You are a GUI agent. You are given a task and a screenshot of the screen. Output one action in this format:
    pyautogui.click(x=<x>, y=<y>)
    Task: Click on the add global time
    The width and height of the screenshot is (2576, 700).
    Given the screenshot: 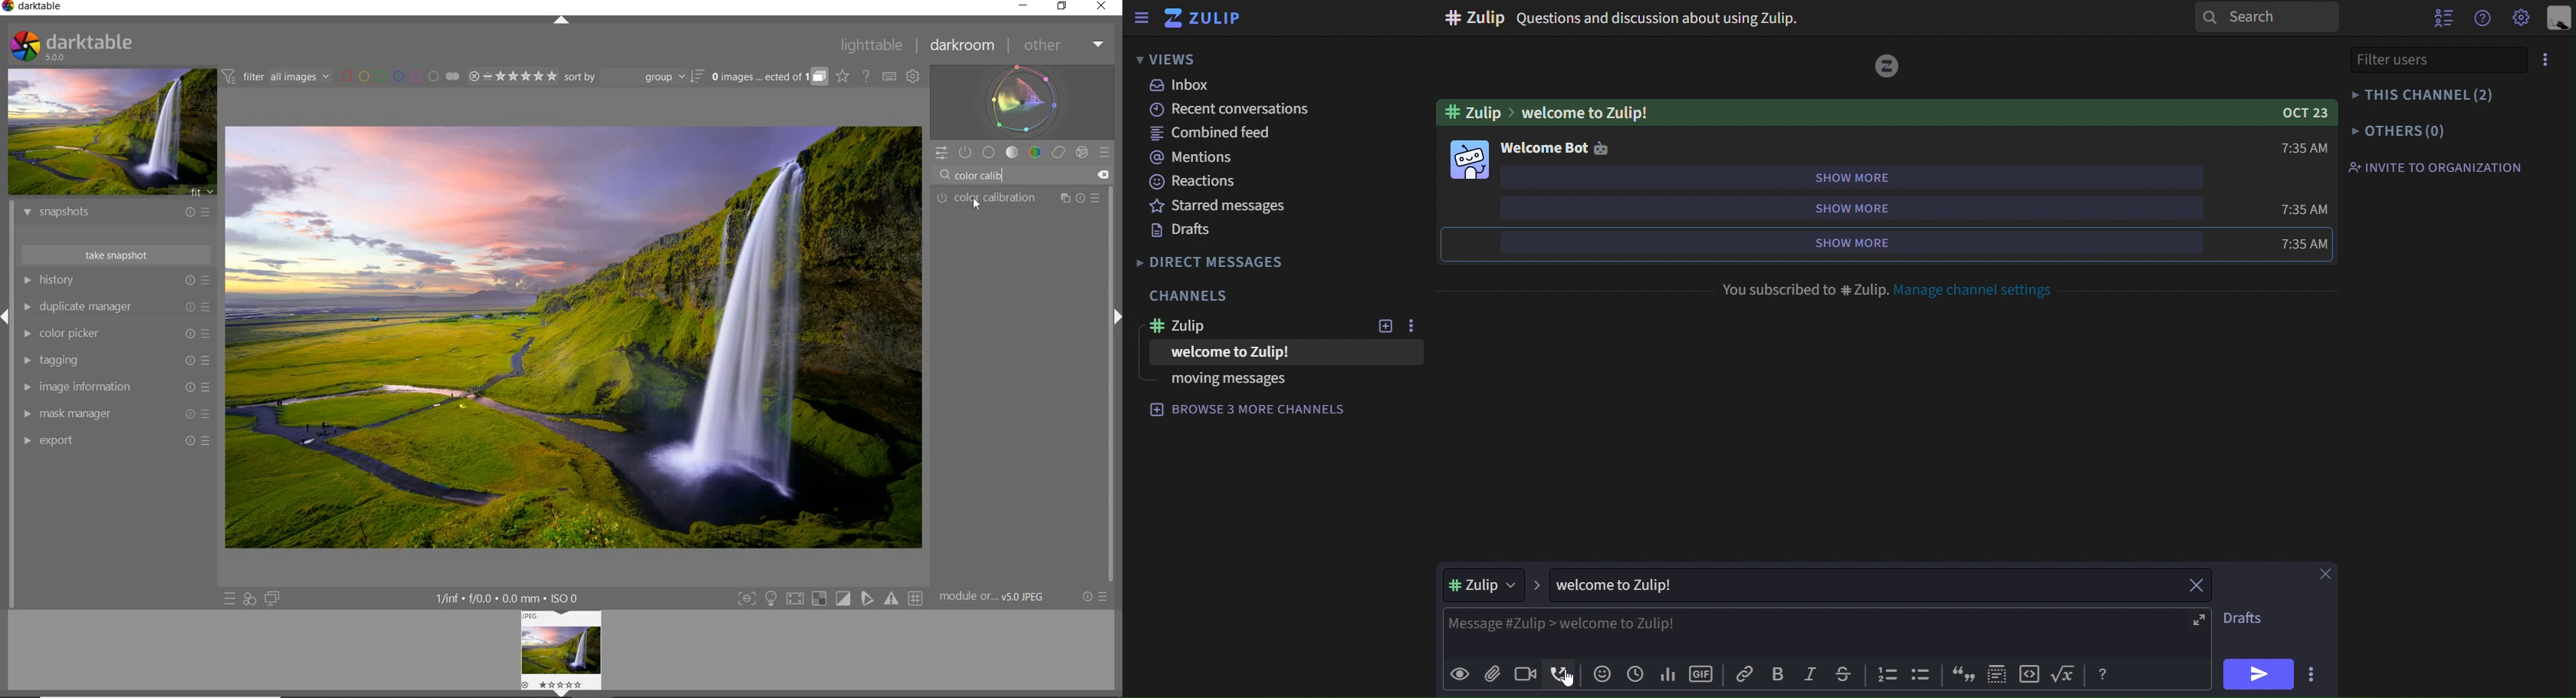 What is the action you would take?
    pyautogui.click(x=1634, y=673)
    